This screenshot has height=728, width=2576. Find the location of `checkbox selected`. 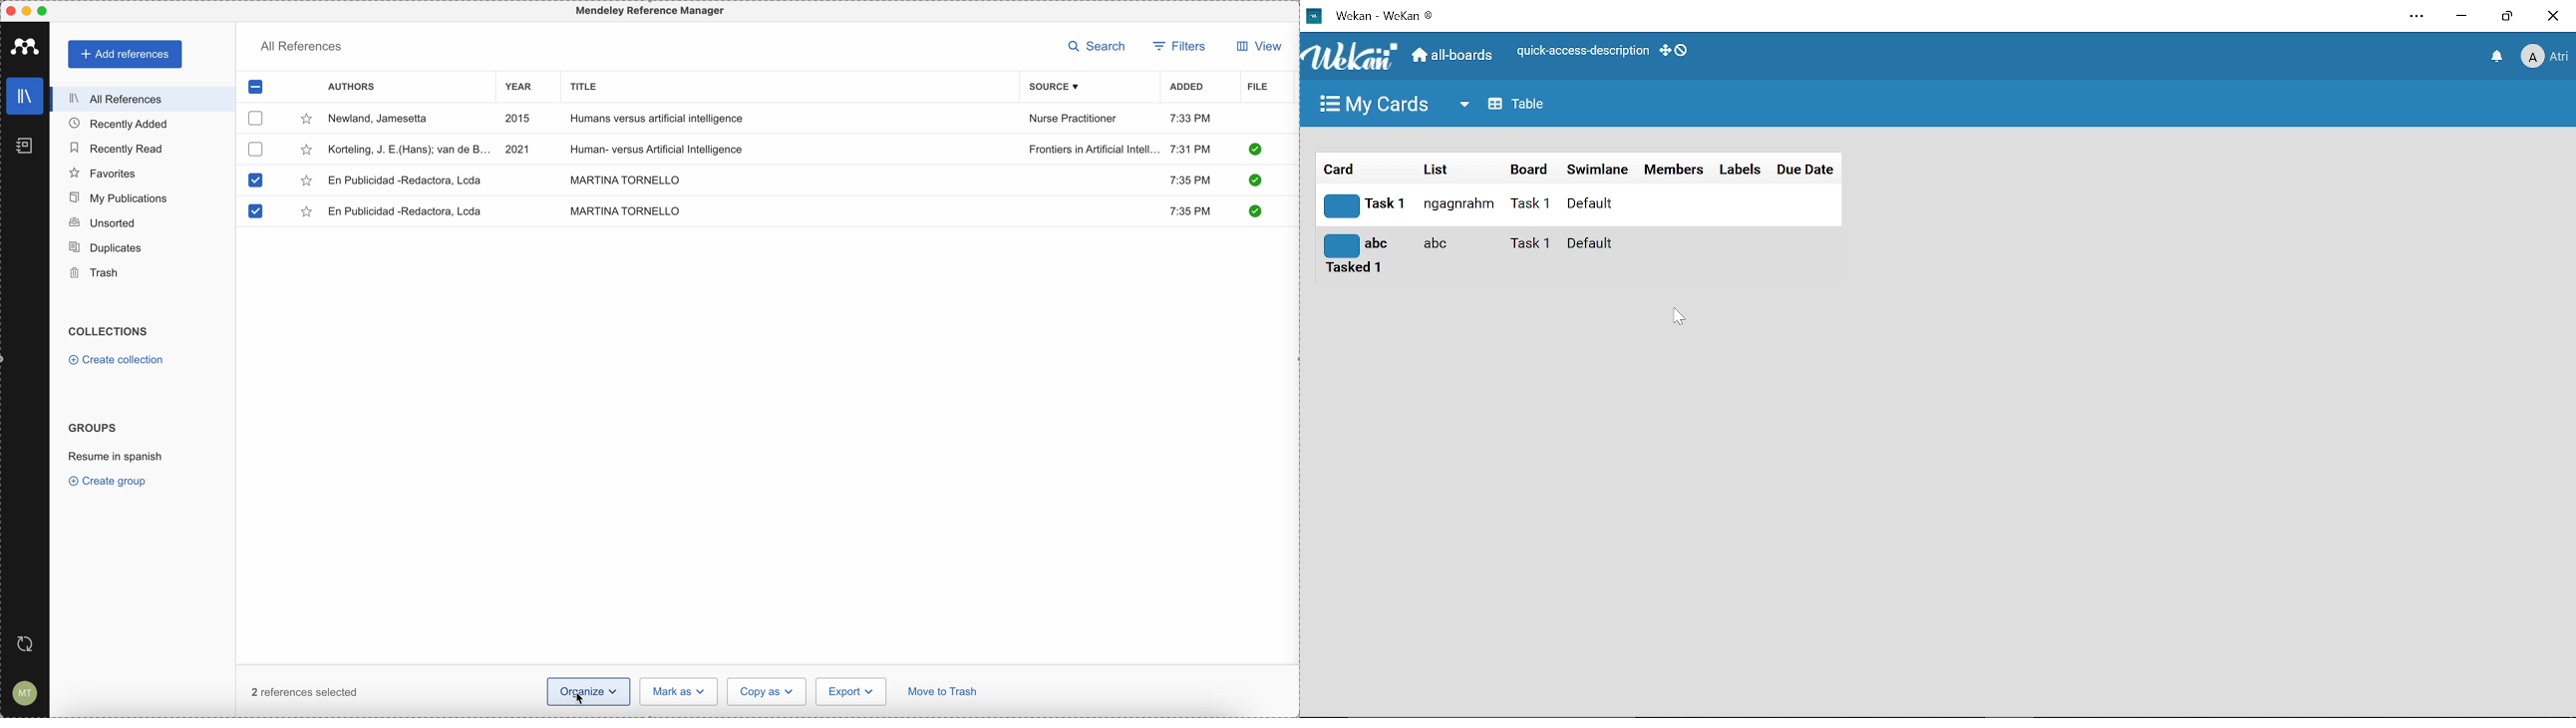

checkbox selected is located at coordinates (255, 180).